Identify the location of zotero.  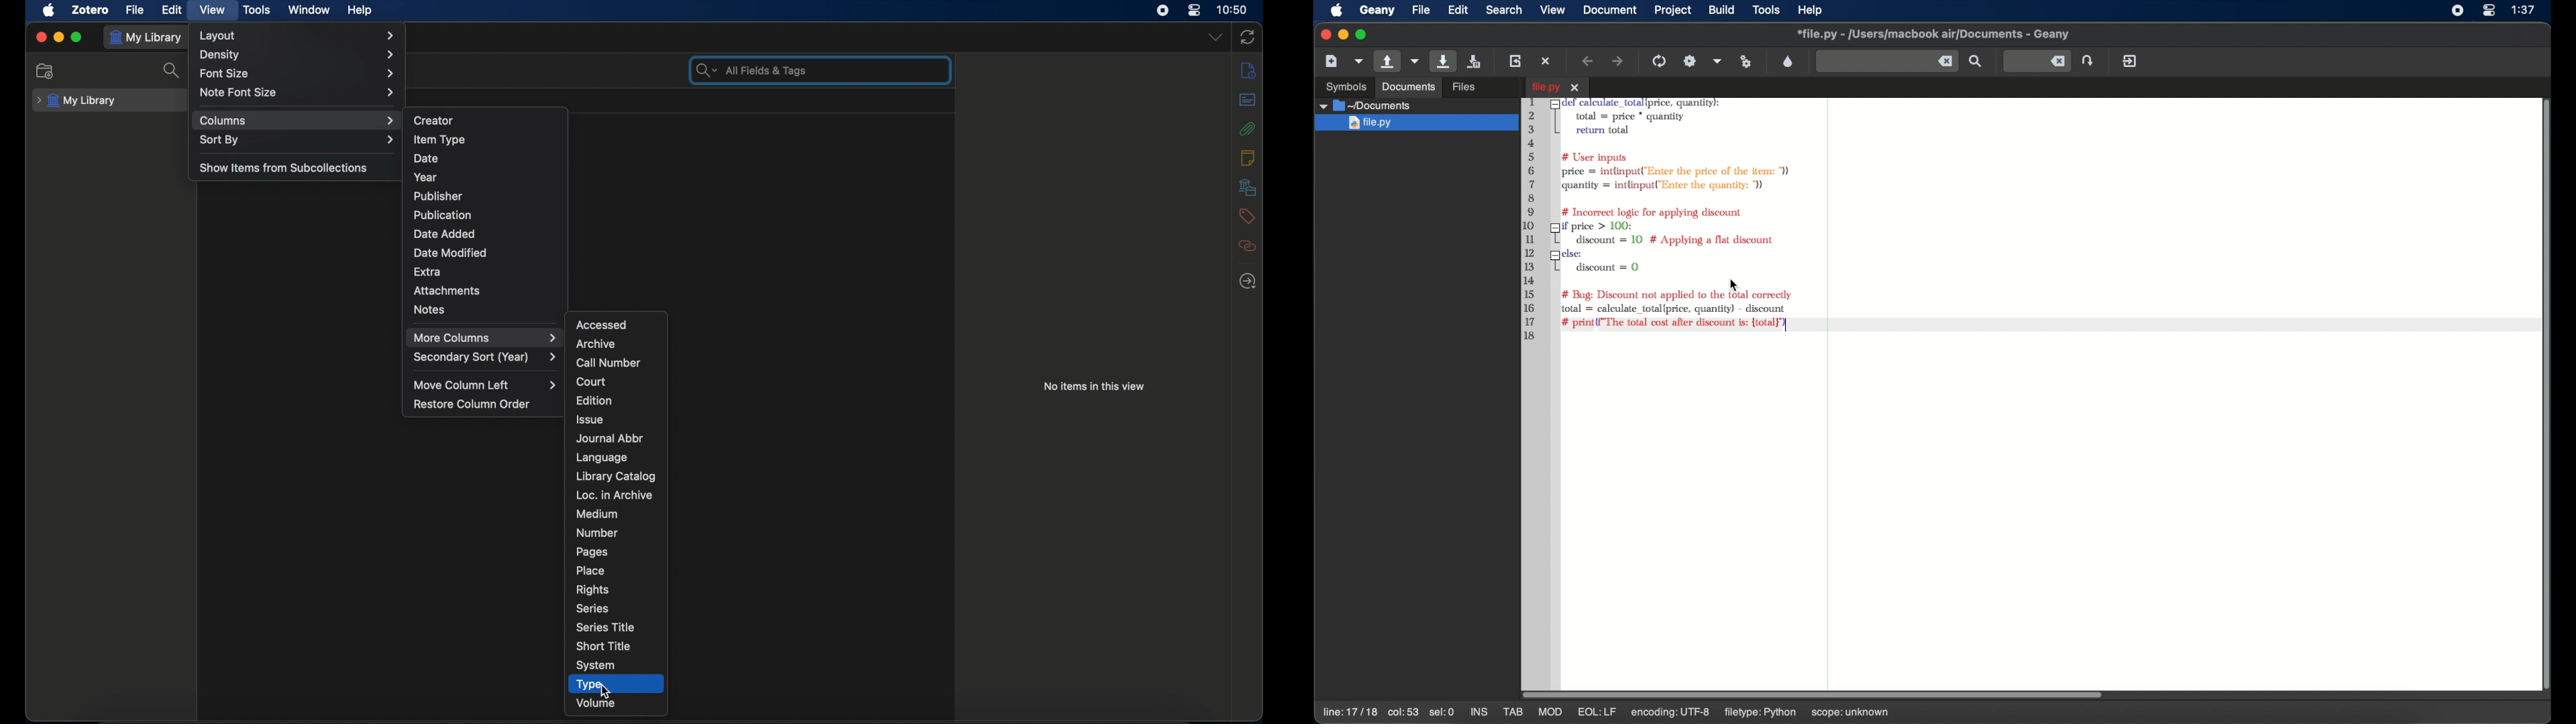
(91, 10).